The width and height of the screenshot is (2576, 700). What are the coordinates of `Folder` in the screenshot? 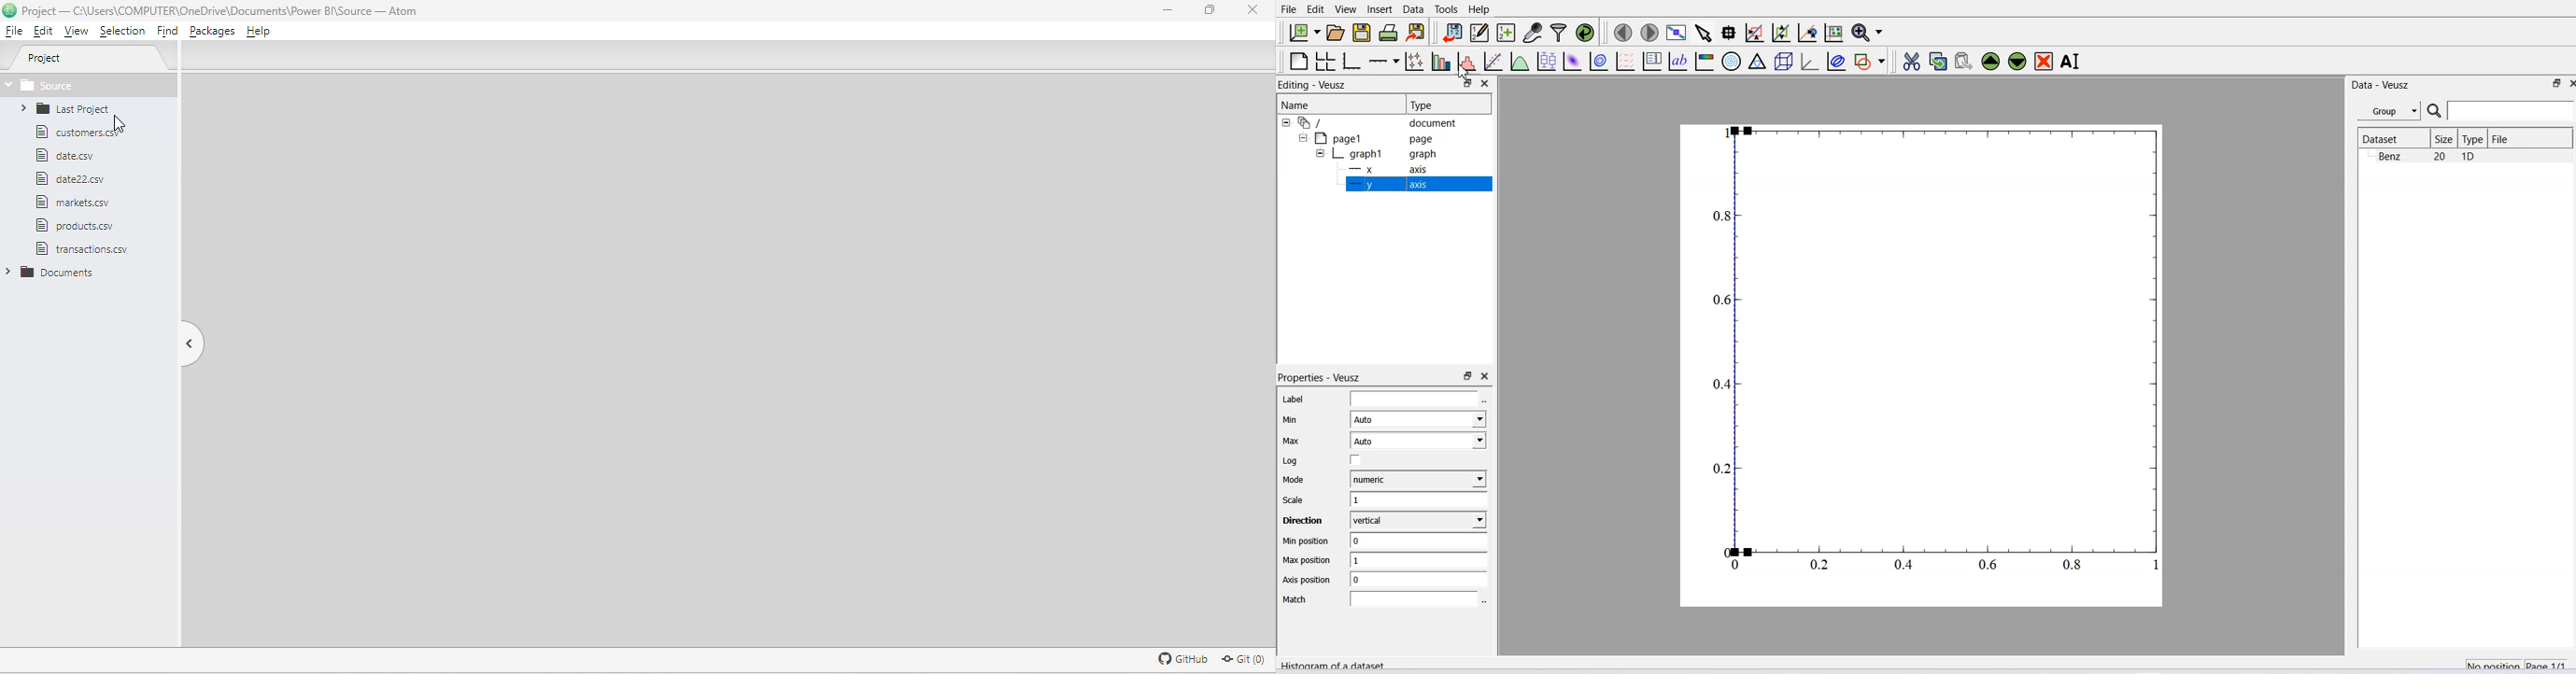 It's located at (61, 110).